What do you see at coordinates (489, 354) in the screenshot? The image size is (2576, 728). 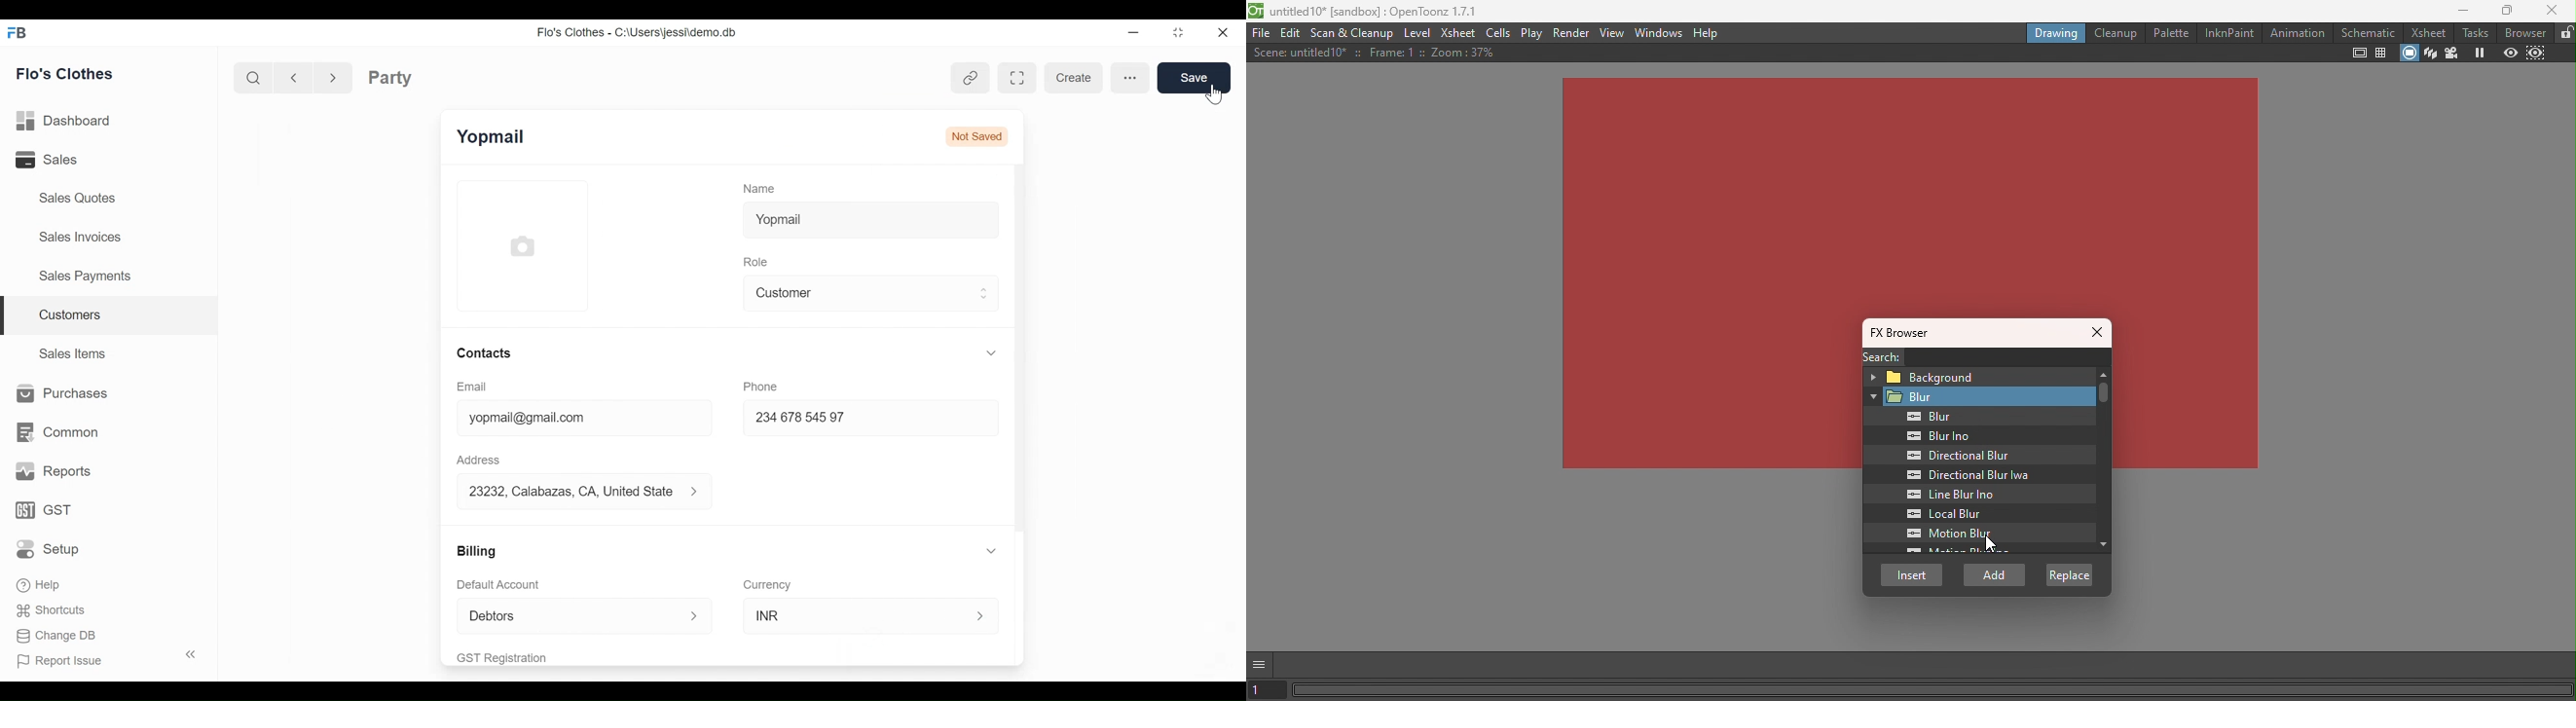 I see `Contacts` at bounding box center [489, 354].